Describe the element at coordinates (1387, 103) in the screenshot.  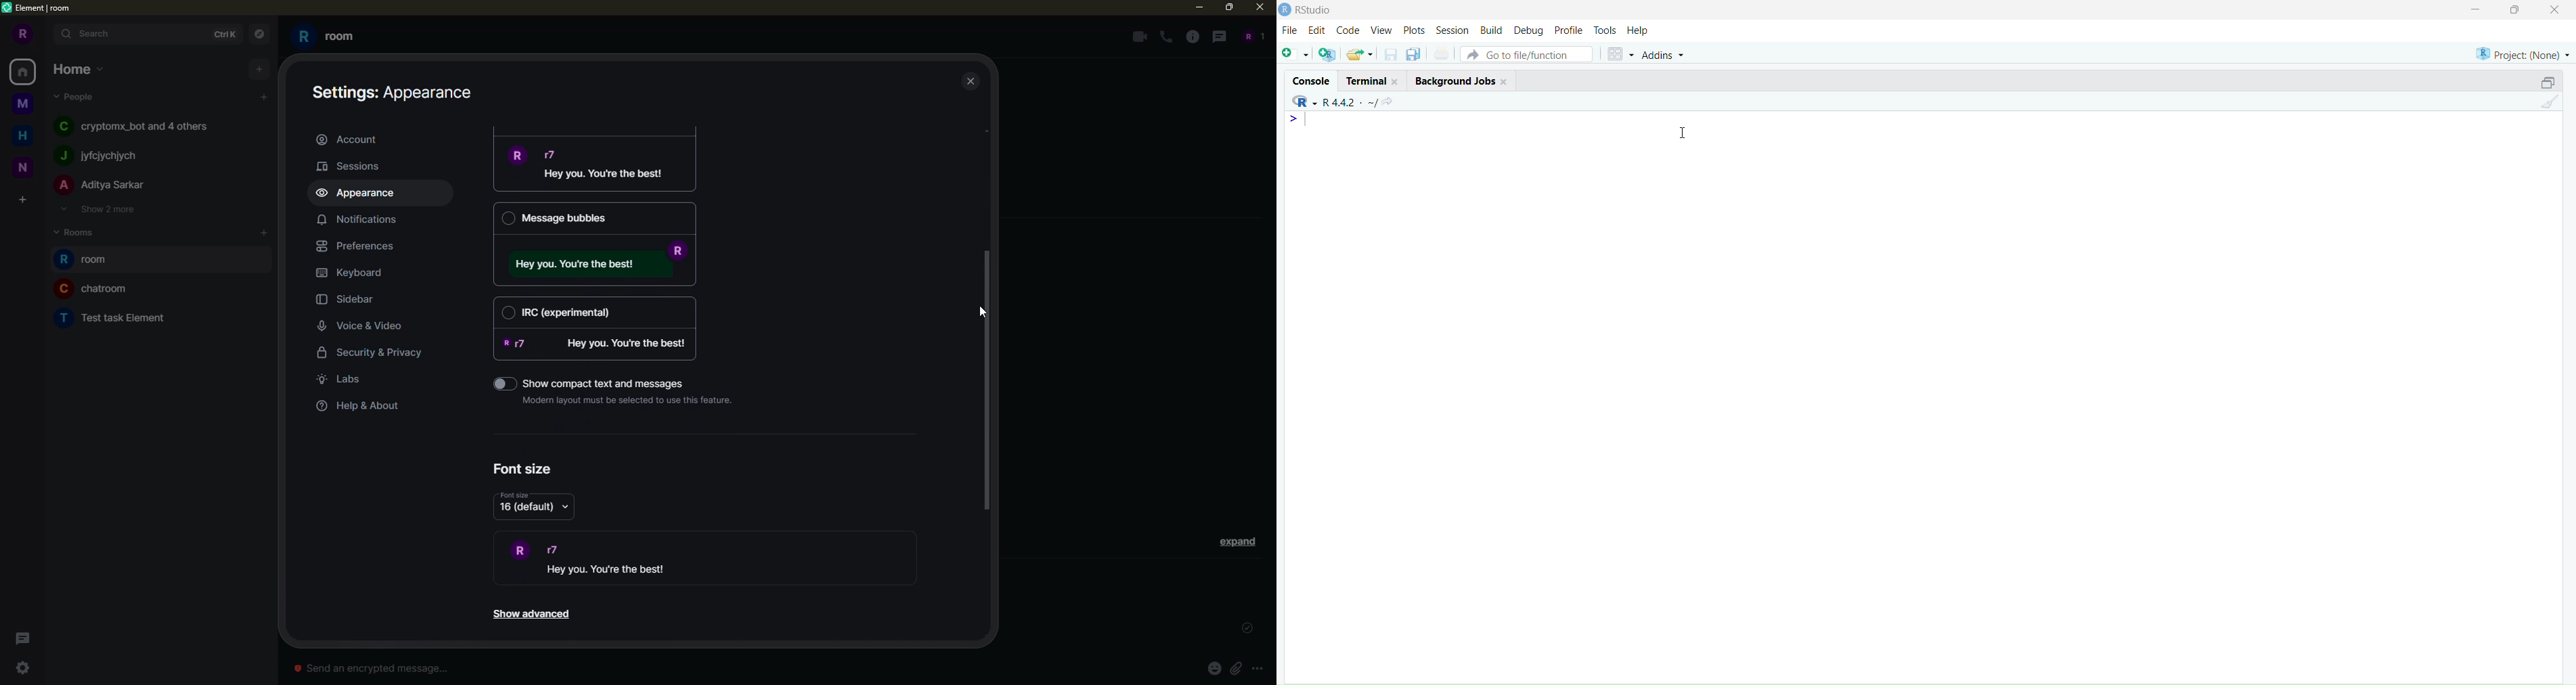
I see `share` at that location.